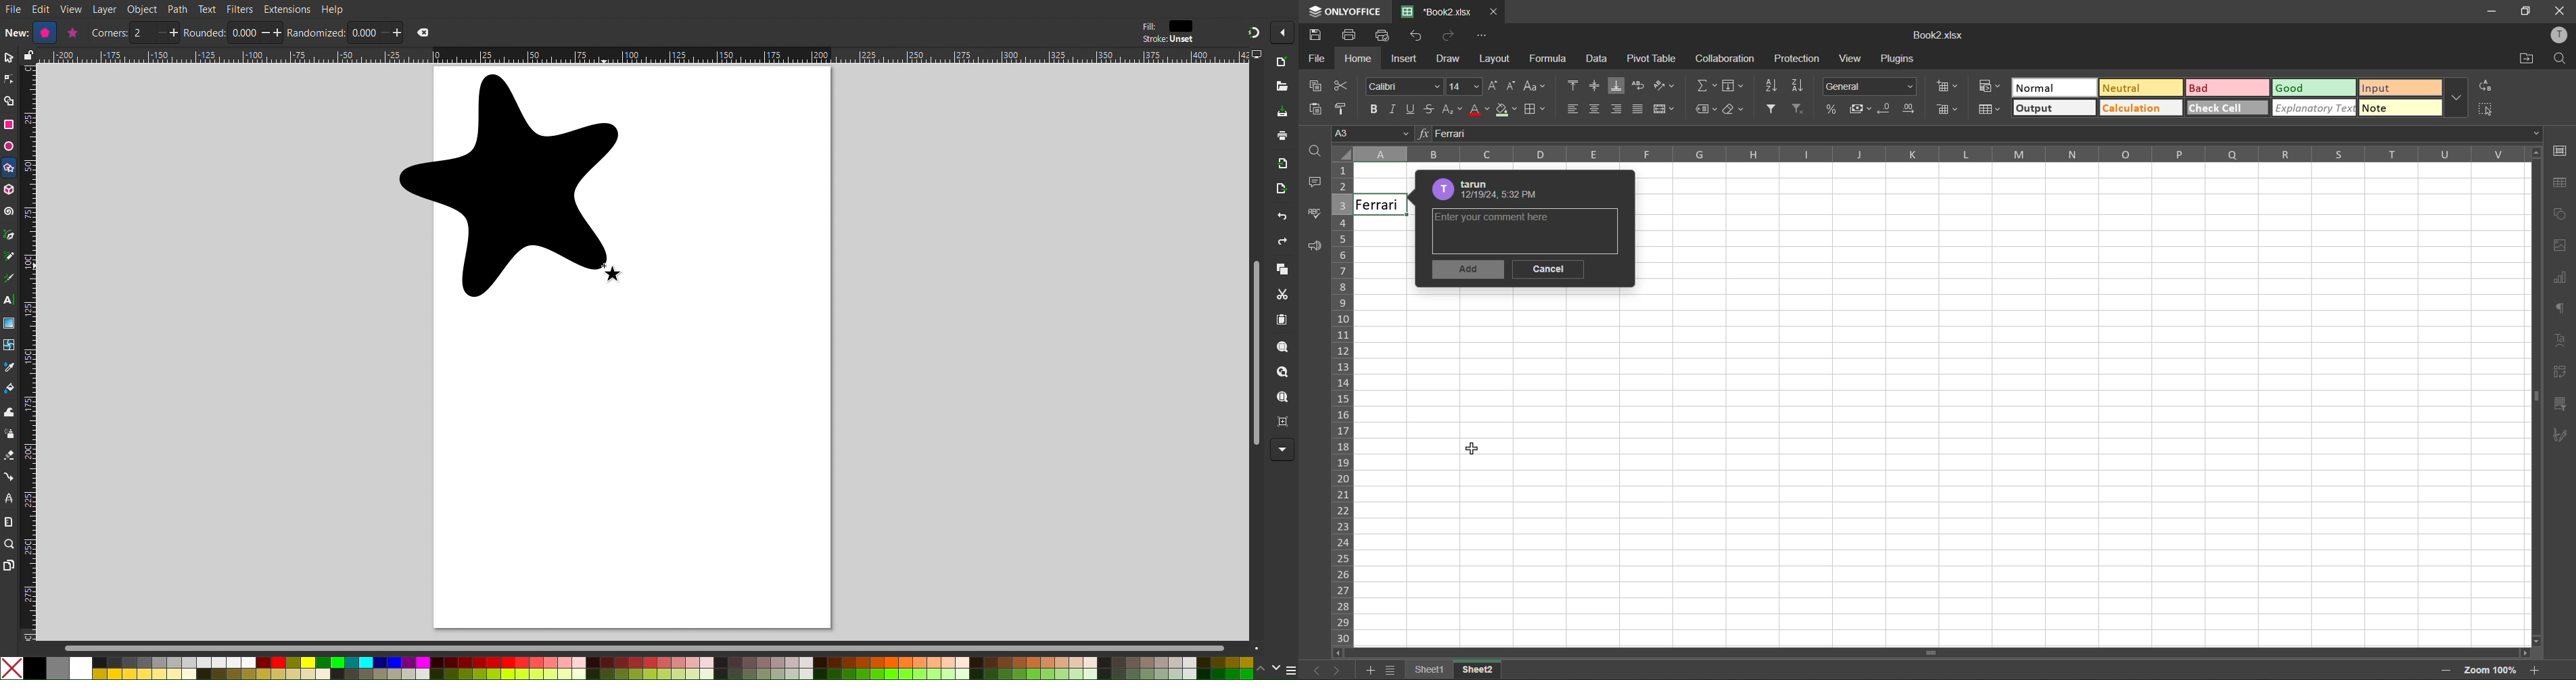  I want to click on align center, so click(1596, 110).